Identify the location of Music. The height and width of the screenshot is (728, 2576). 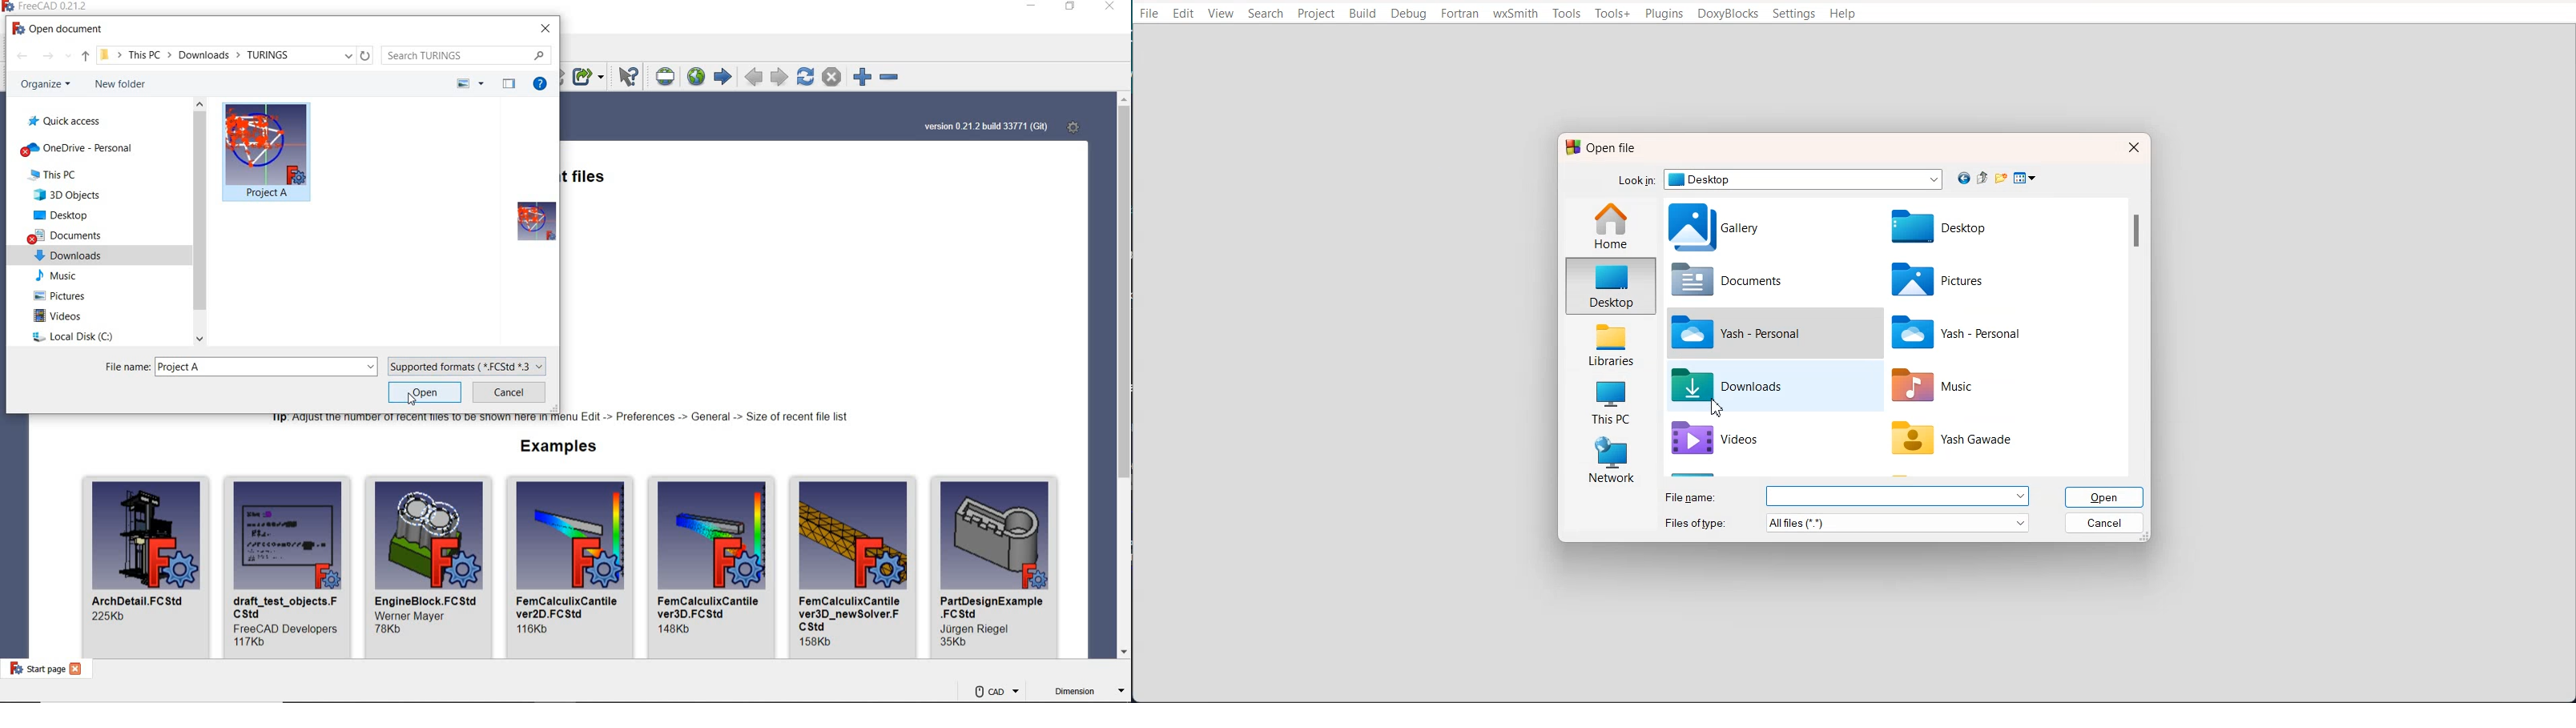
(1962, 388).